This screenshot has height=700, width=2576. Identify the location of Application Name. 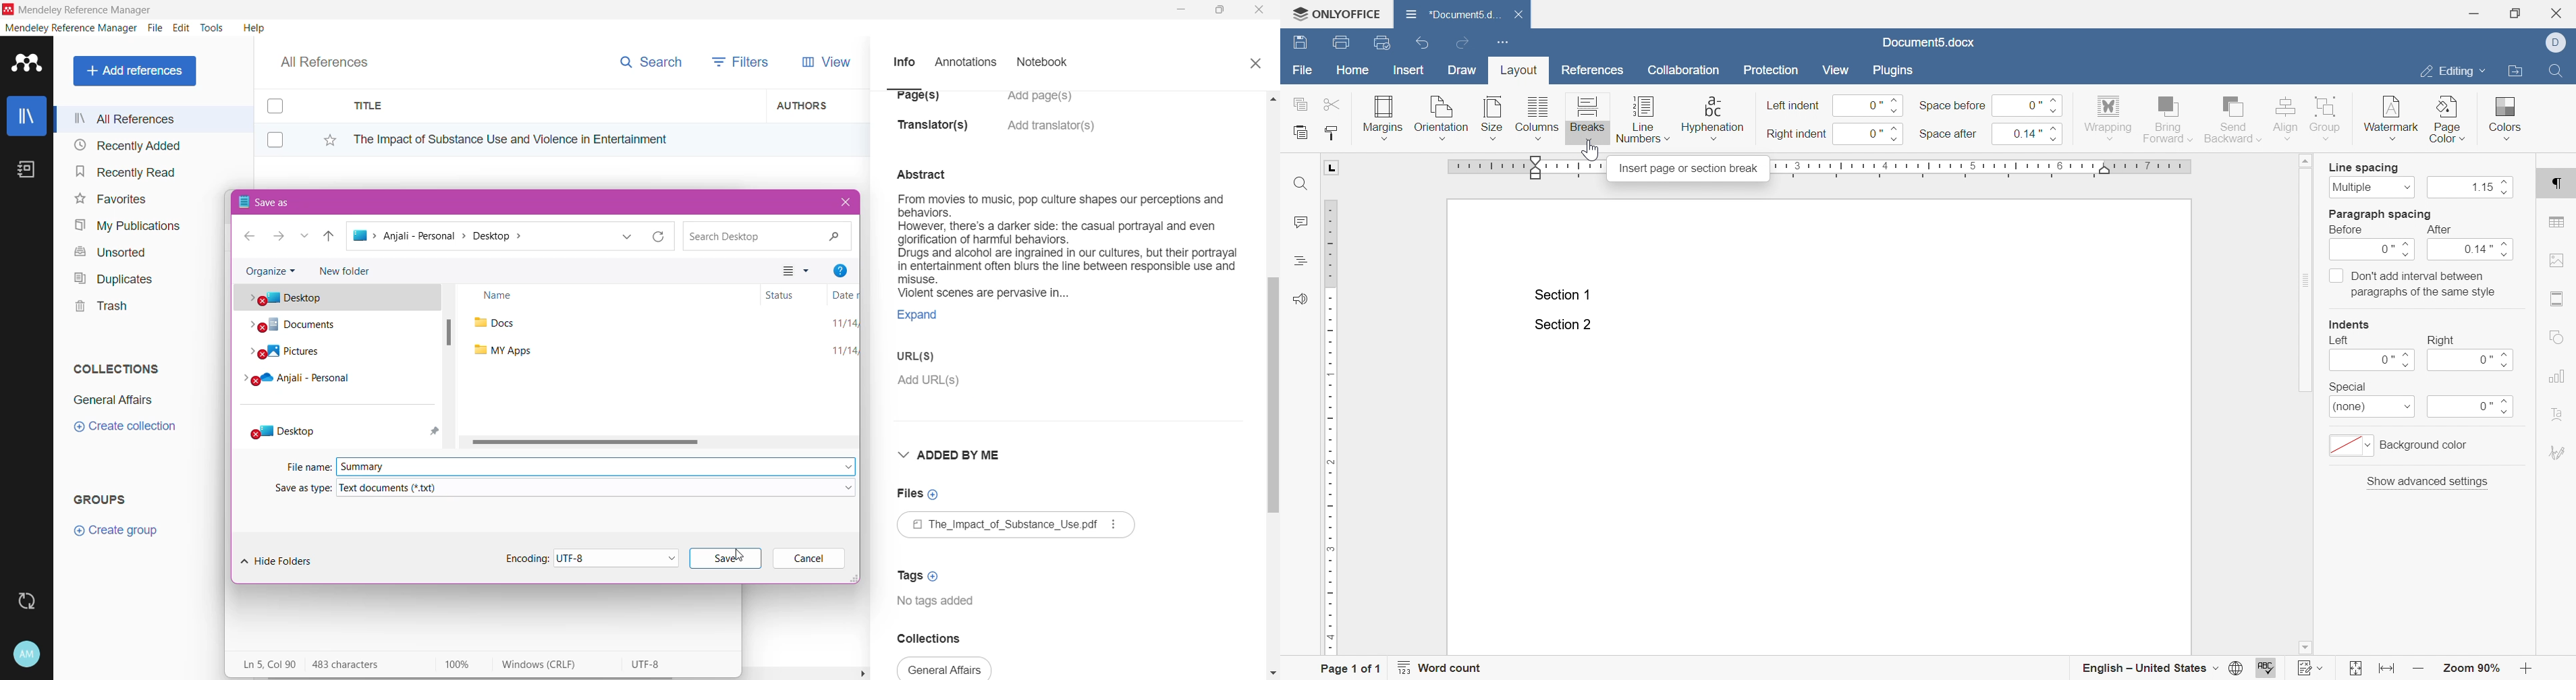
(79, 9).